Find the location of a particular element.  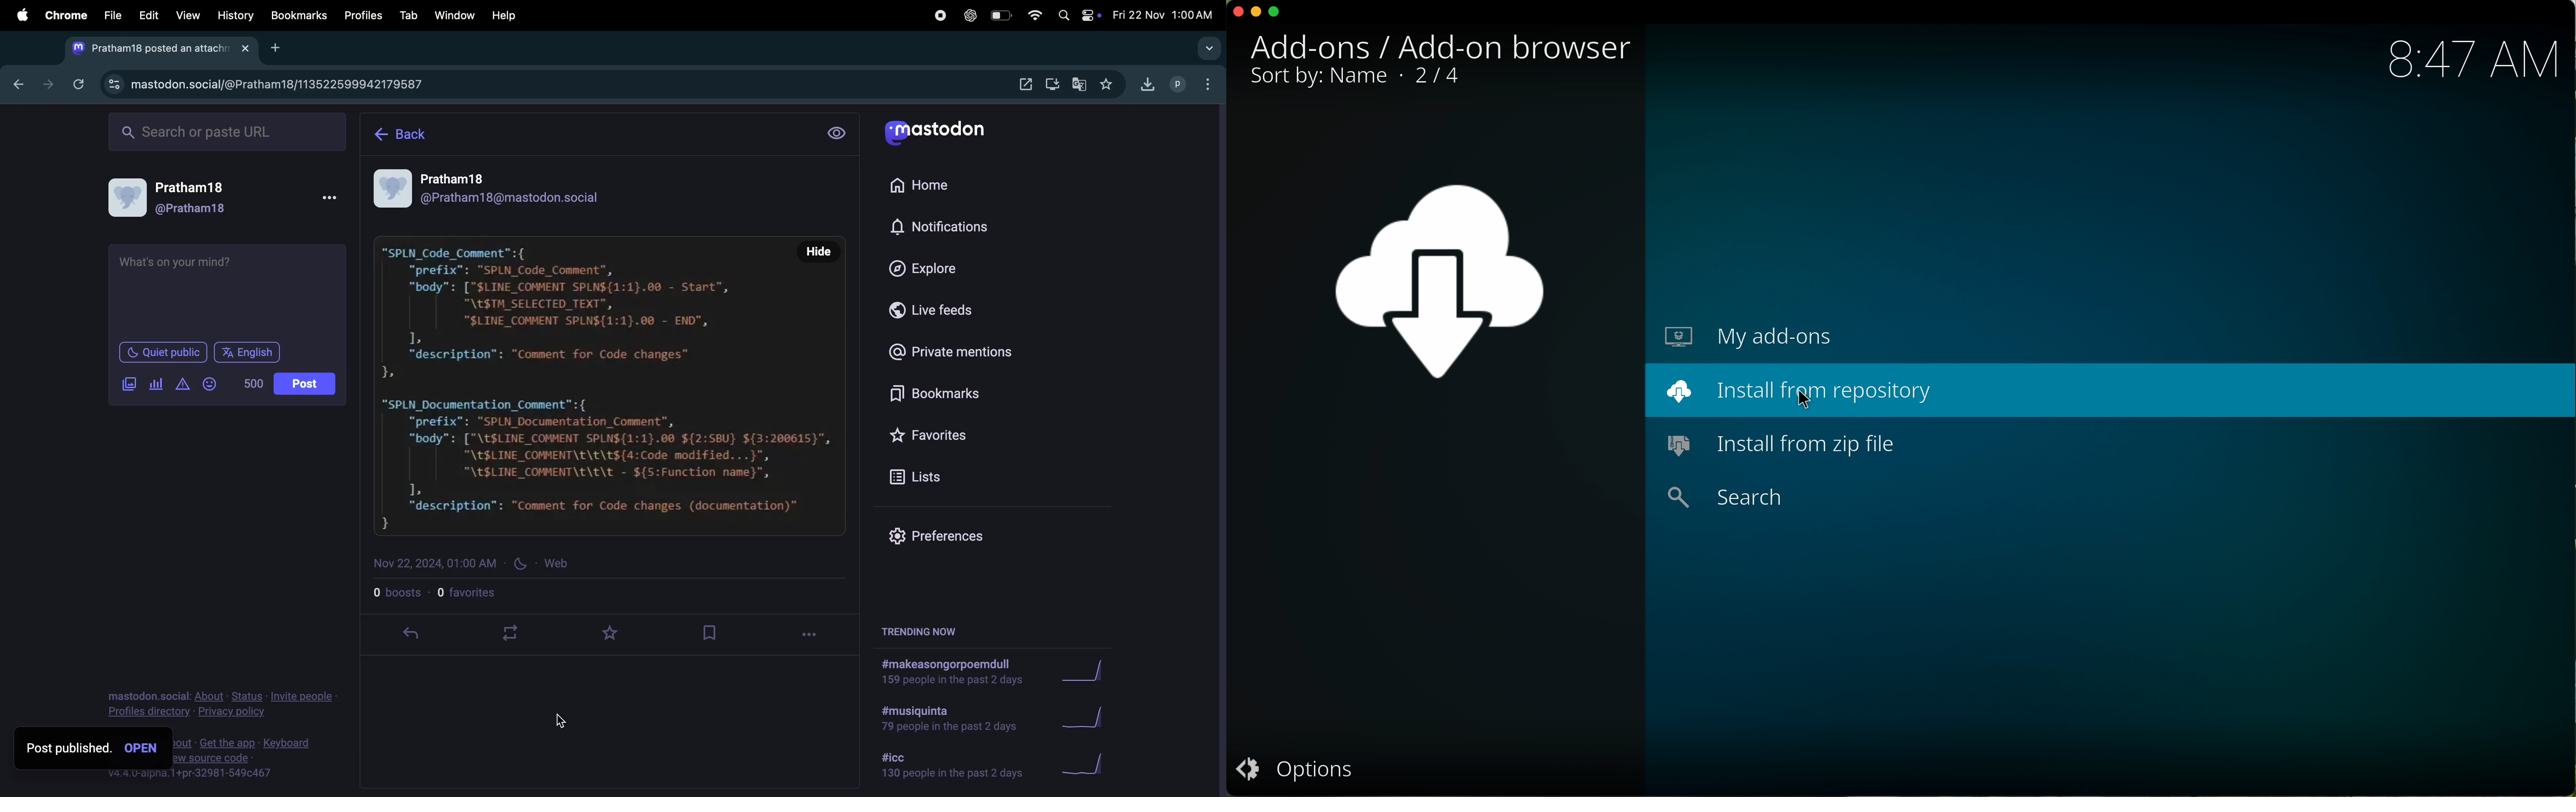

profile is located at coordinates (1173, 84).